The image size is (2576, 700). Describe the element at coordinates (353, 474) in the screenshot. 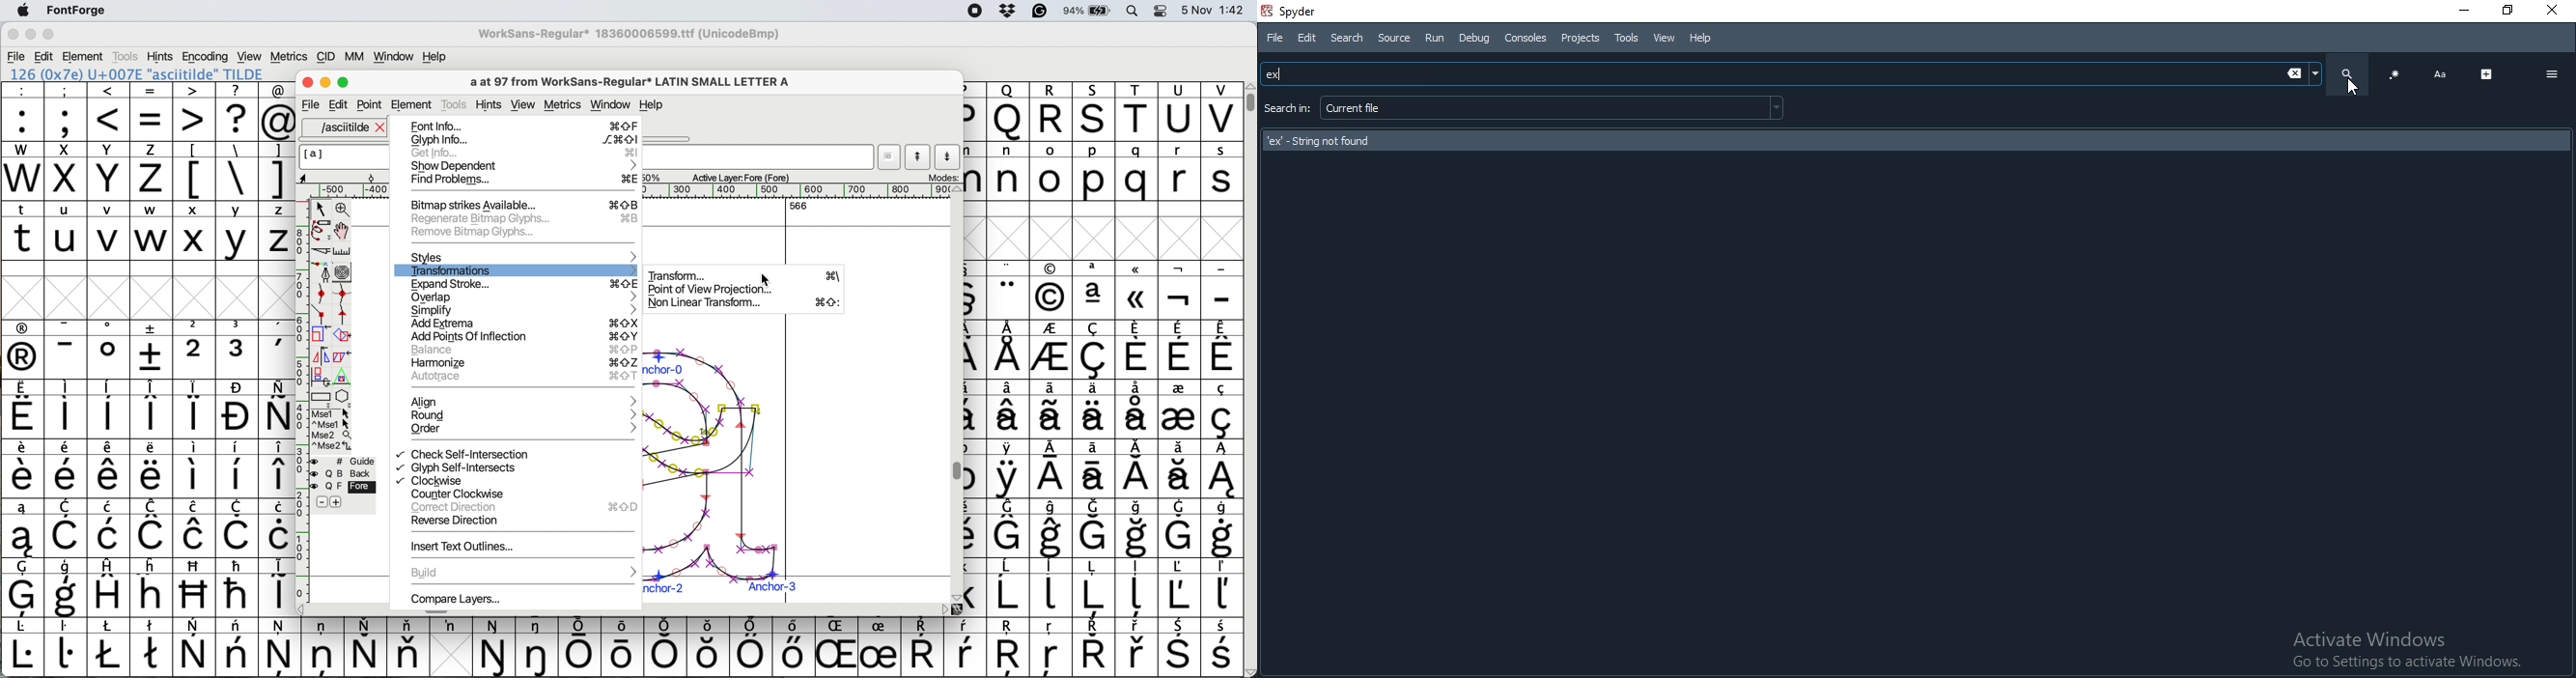

I see `Background` at that location.